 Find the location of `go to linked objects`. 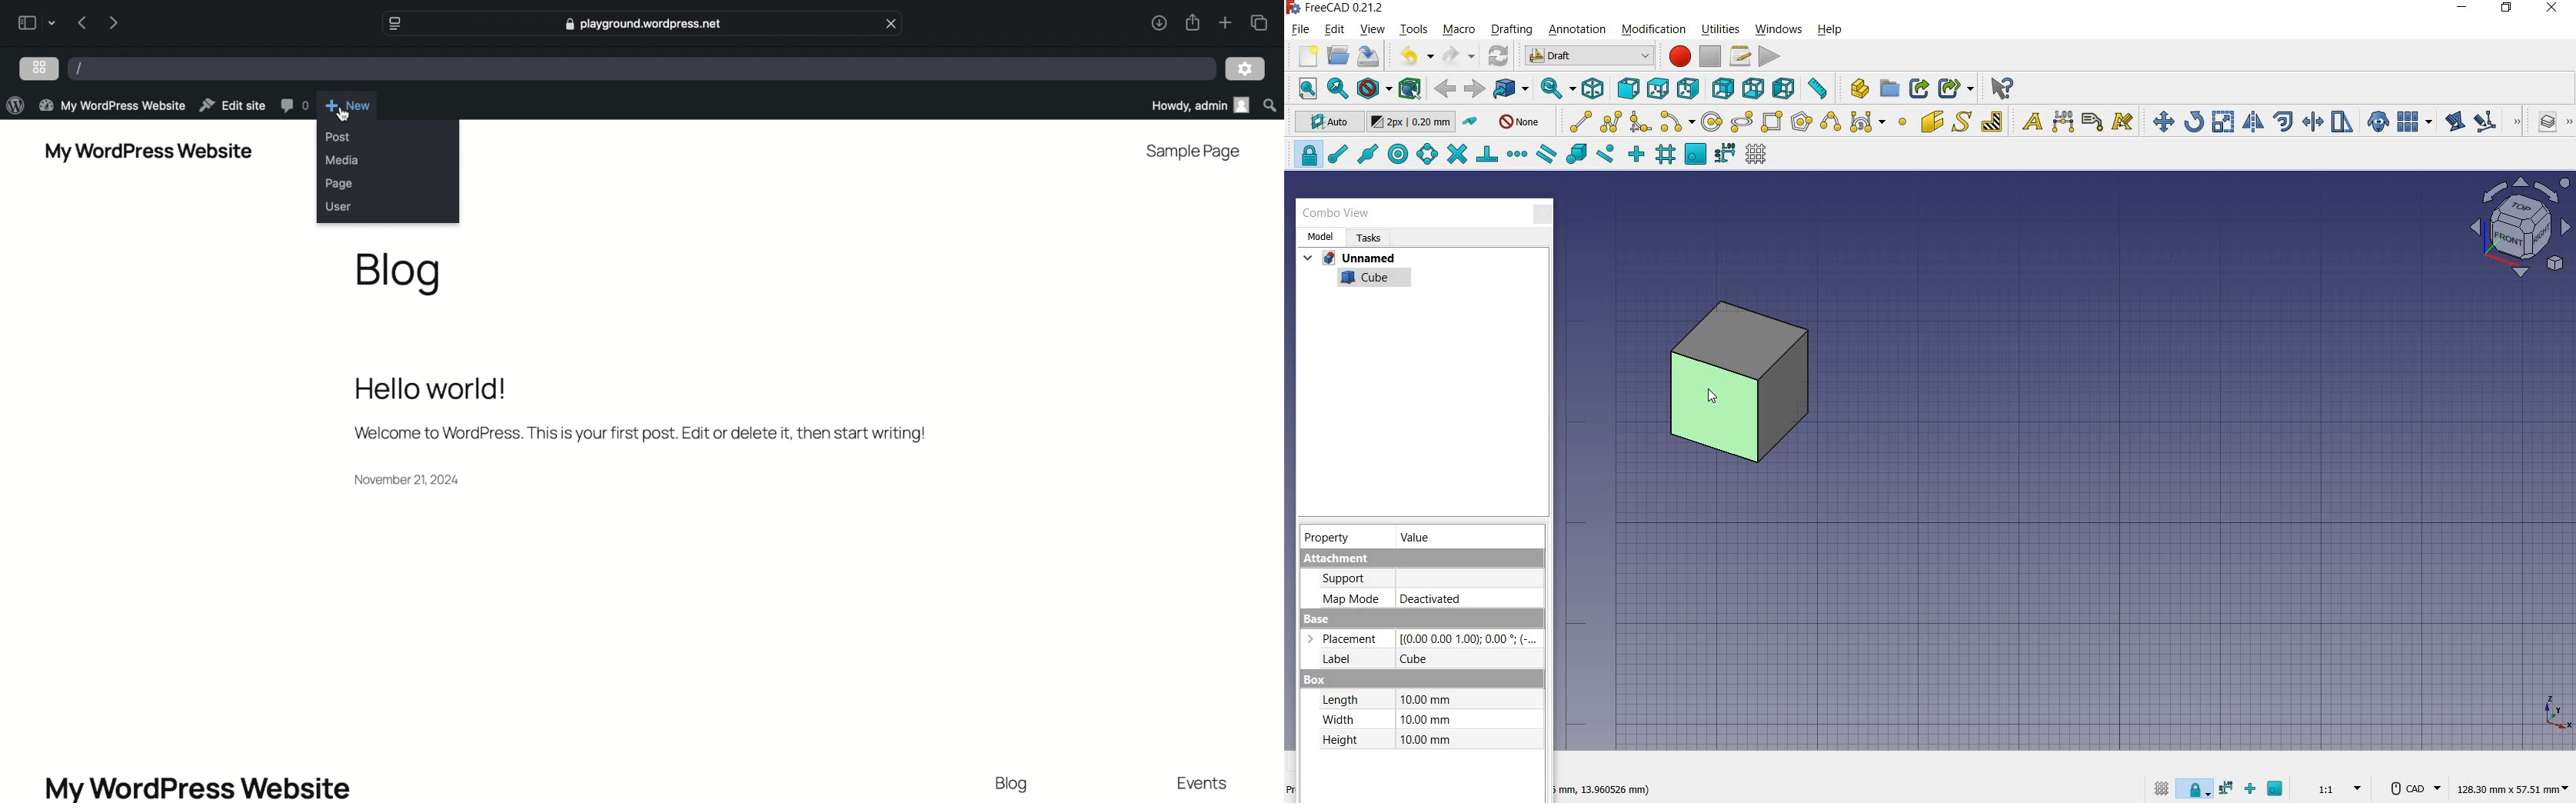

go to linked objects is located at coordinates (1510, 89).